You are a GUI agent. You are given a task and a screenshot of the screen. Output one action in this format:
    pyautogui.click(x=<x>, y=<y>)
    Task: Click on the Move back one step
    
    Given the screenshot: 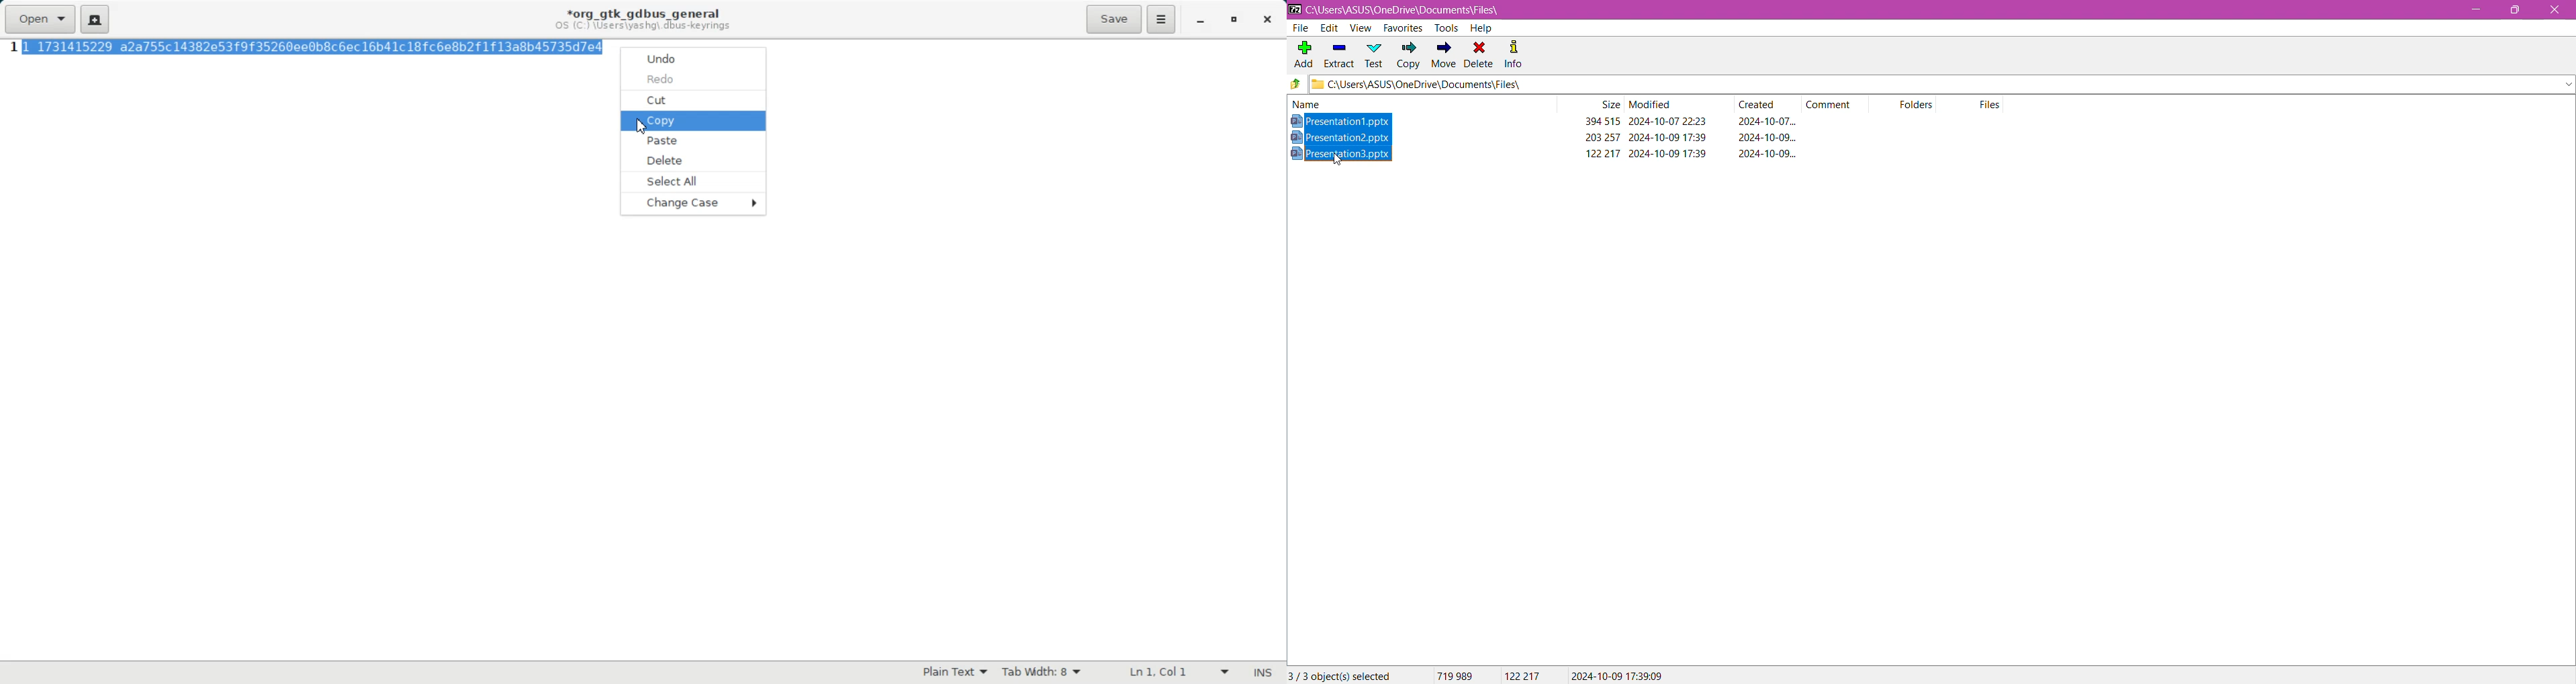 What is the action you would take?
    pyautogui.click(x=1296, y=85)
    